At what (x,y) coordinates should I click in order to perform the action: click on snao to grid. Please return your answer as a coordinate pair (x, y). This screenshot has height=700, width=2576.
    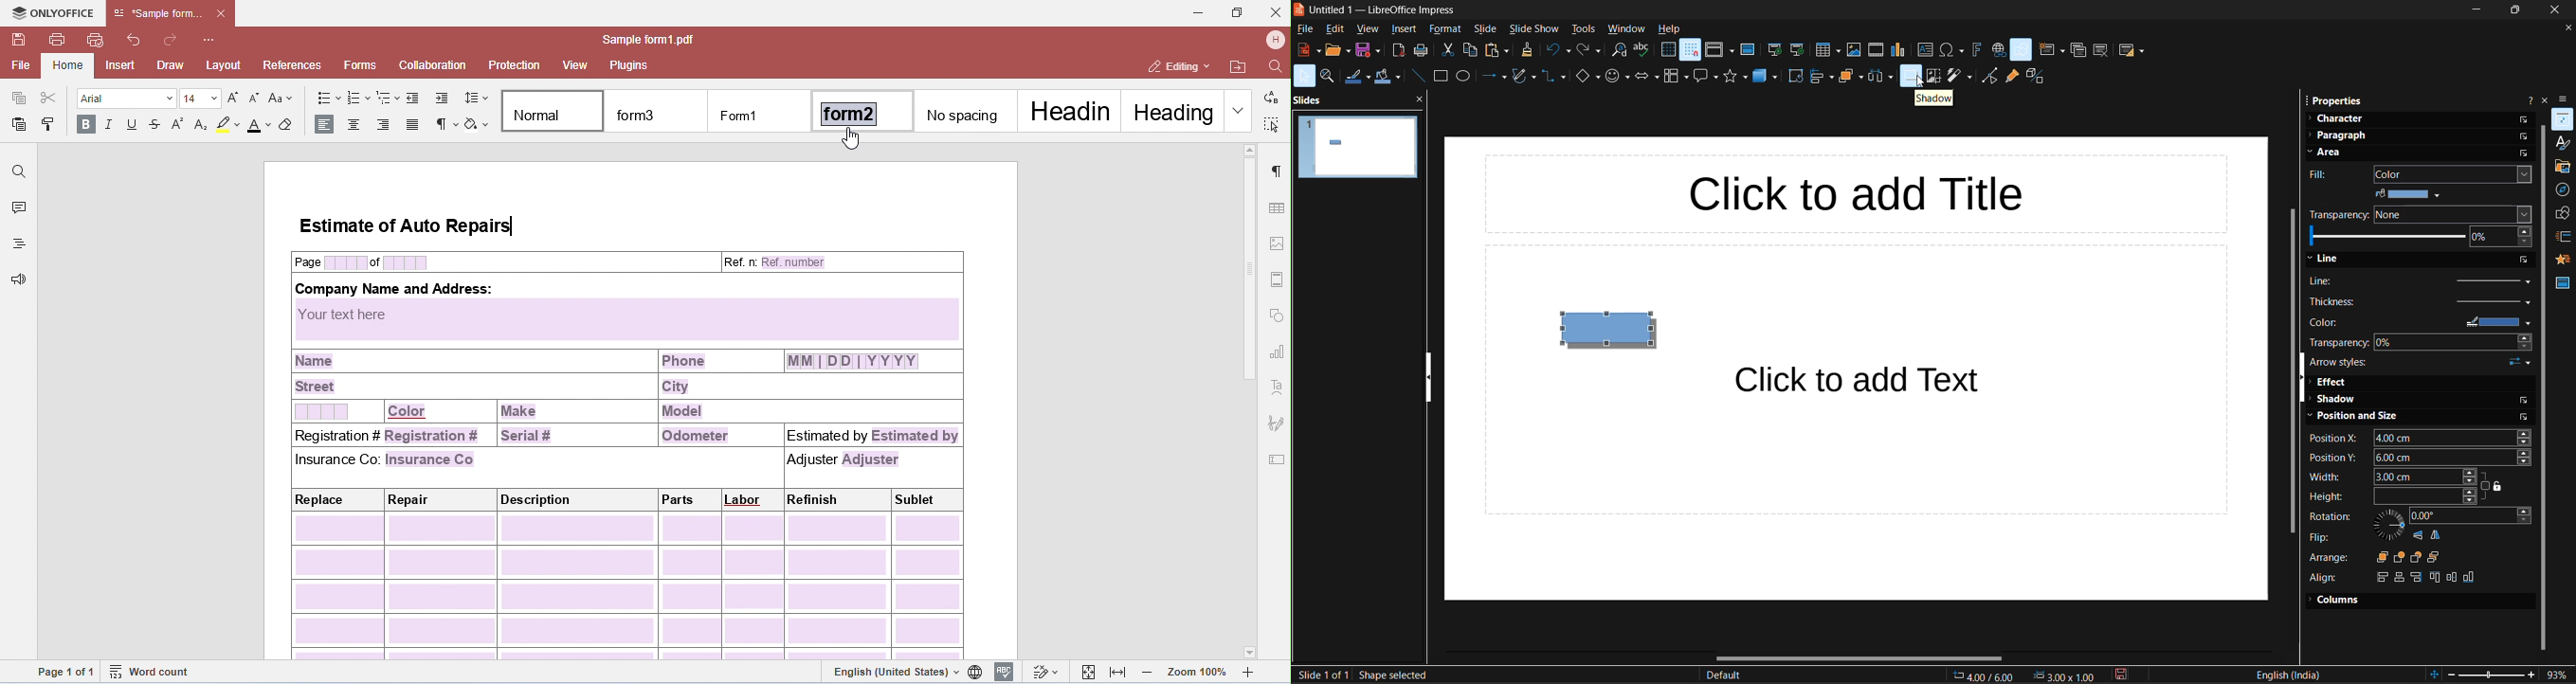
    Looking at the image, I should click on (1690, 50).